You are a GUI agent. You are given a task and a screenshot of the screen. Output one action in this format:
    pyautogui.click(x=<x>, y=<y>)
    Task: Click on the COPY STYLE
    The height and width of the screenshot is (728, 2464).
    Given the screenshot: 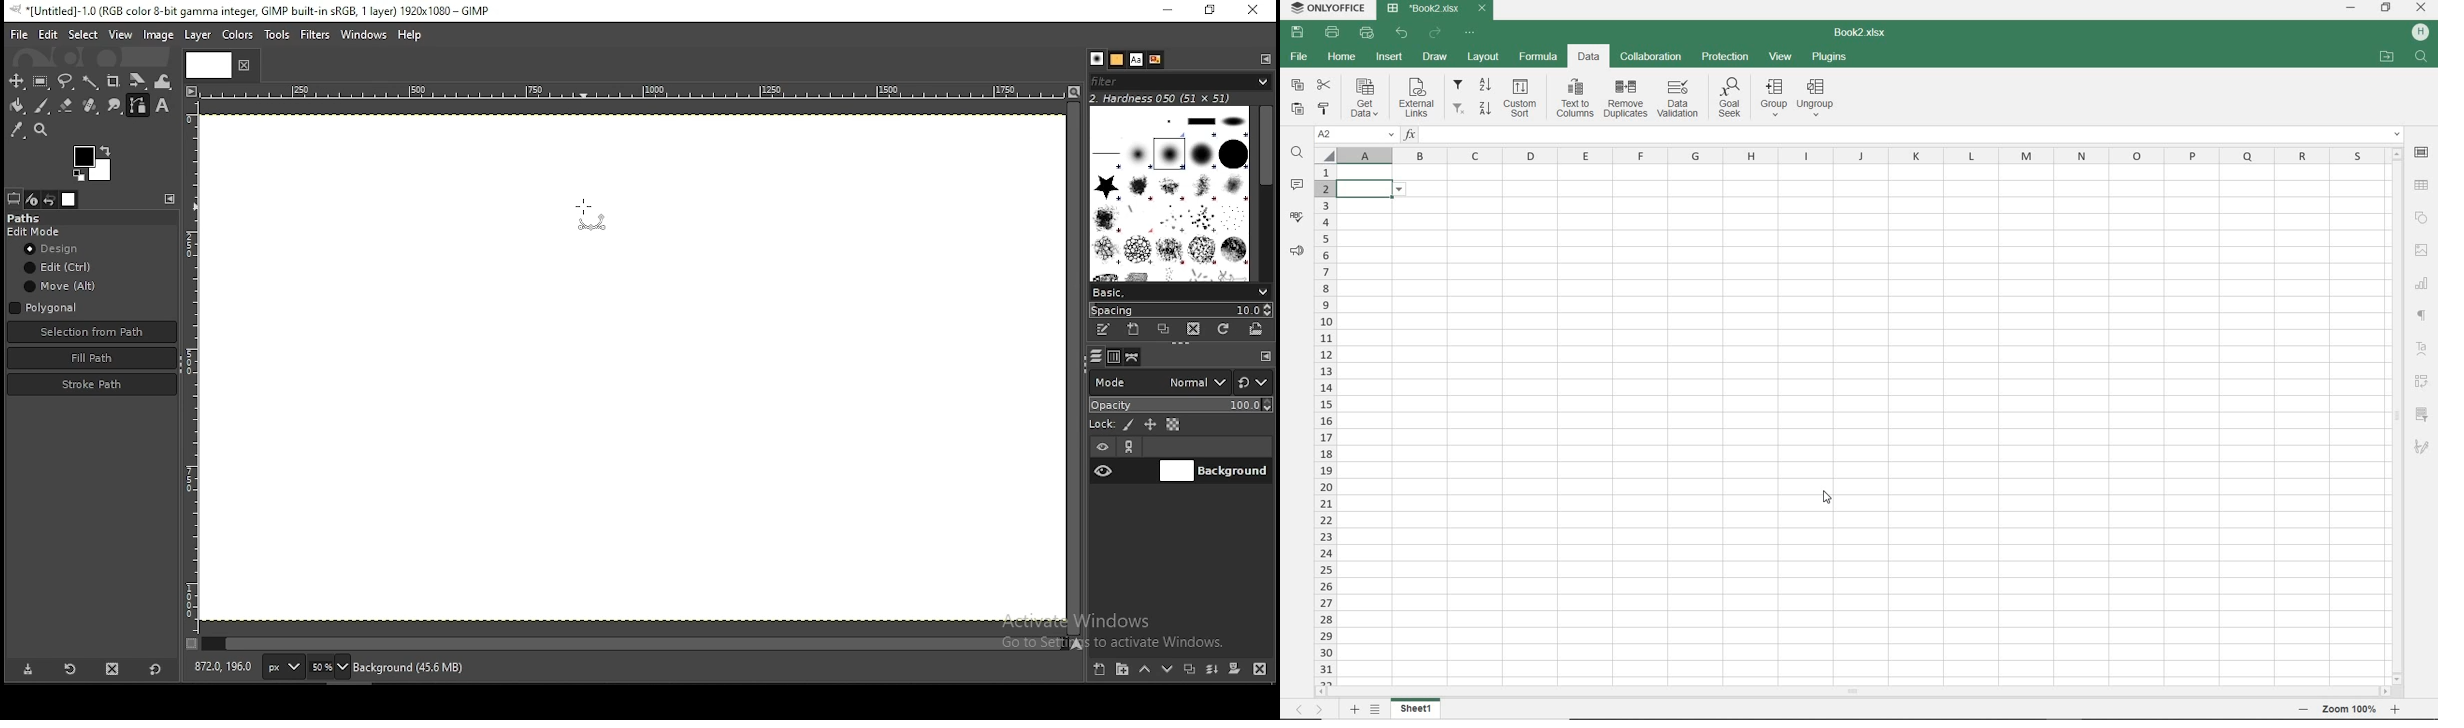 What is the action you would take?
    pyautogui.click(x=1325, y=110)
    